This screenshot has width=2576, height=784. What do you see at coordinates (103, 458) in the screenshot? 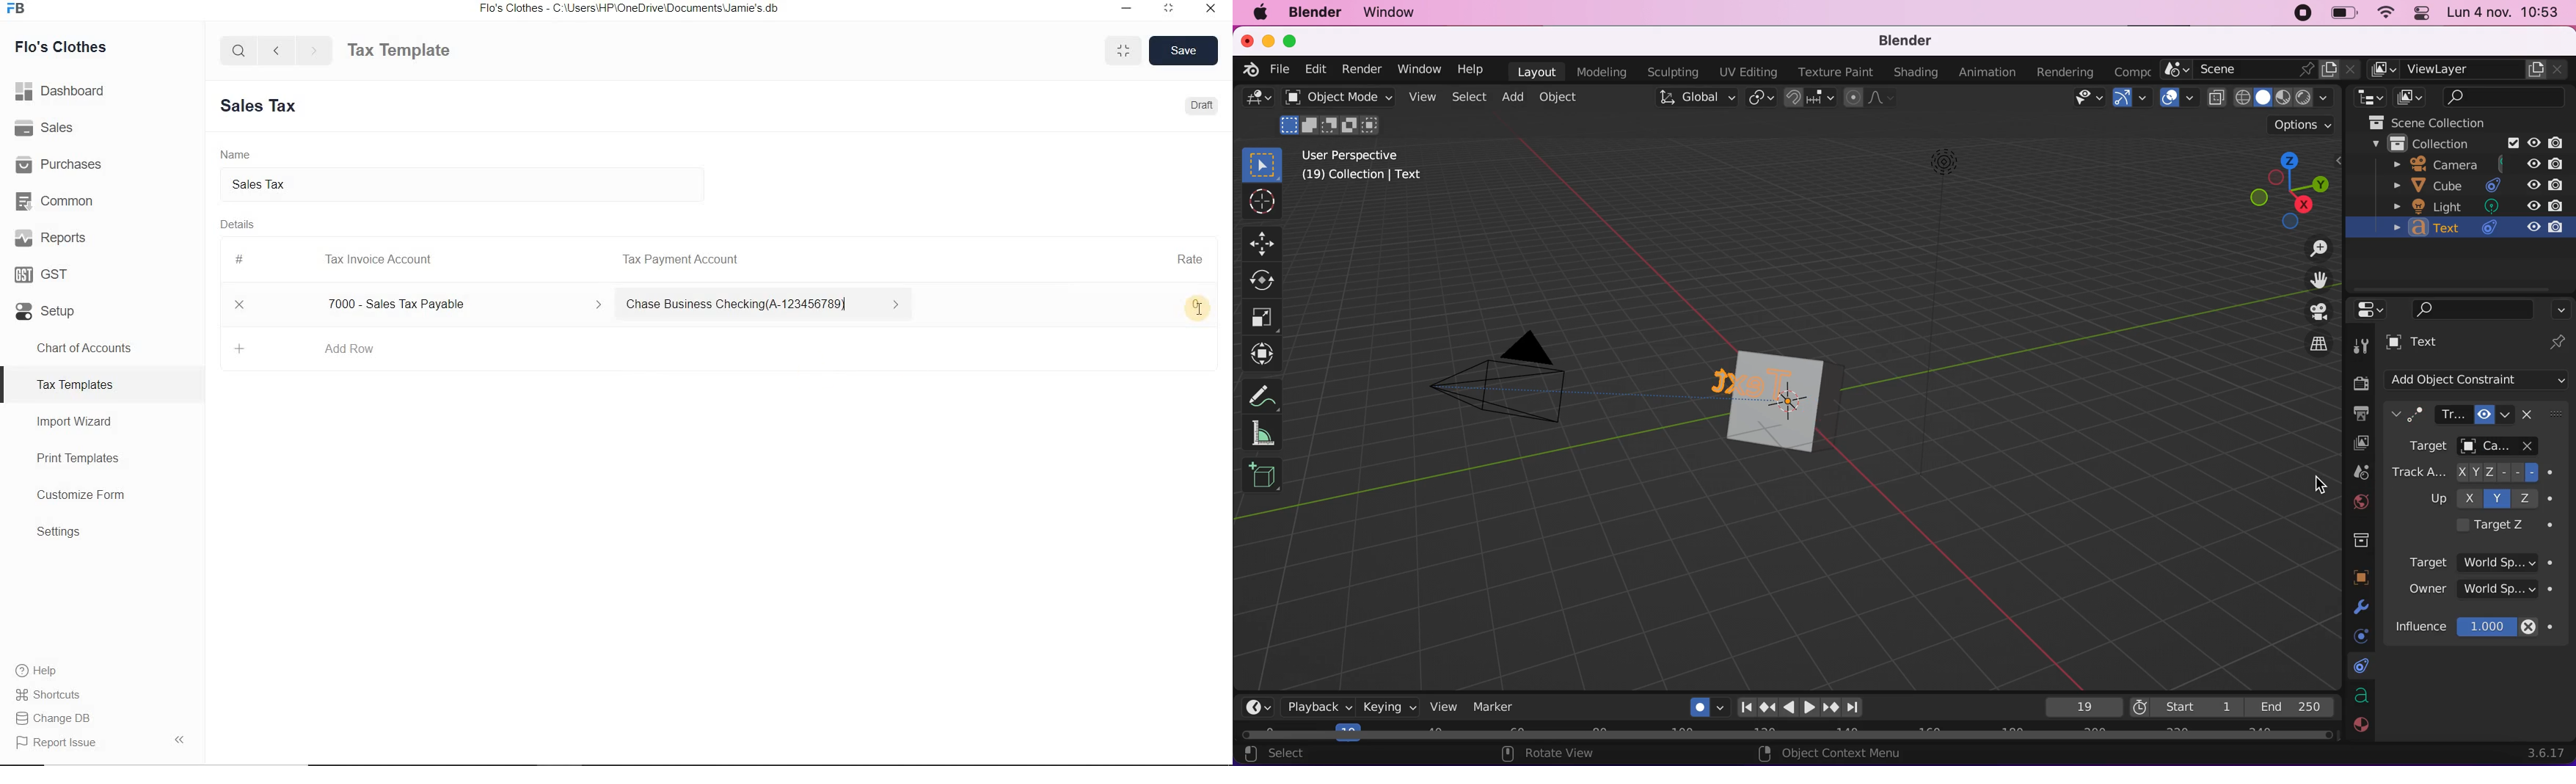
I see `Print Templates` at bounding box center [103, 458].